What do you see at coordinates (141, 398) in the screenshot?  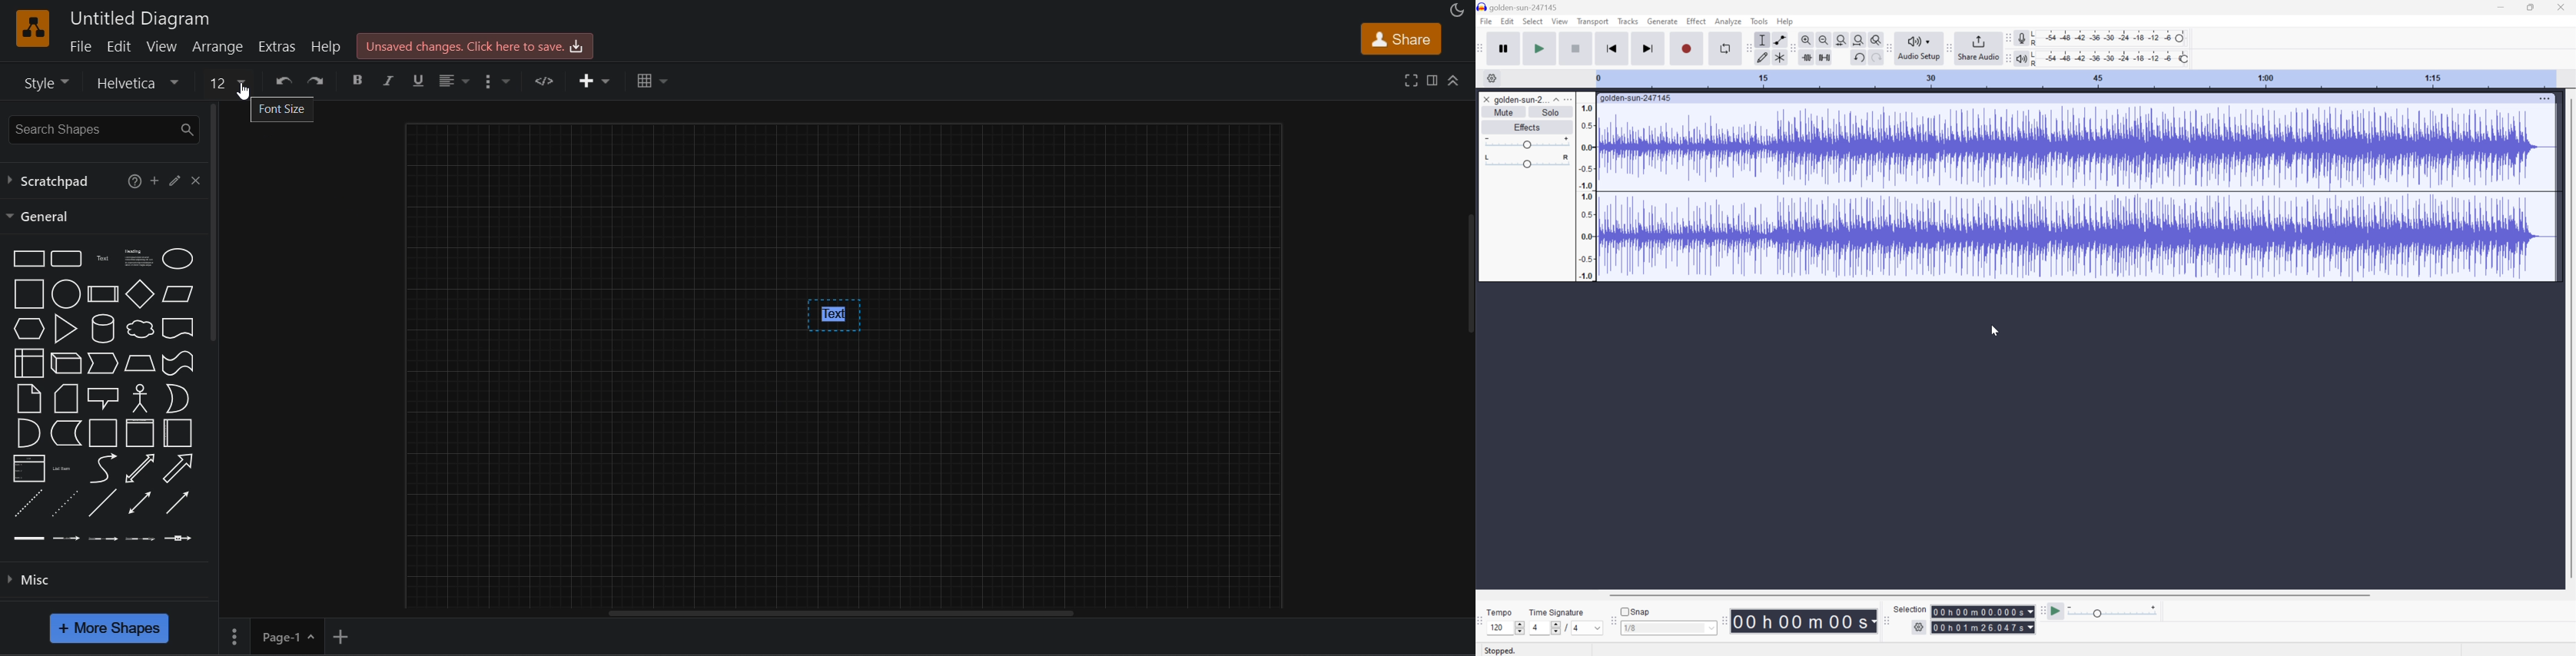 I see `Actor` at bounding box center [141, 398].